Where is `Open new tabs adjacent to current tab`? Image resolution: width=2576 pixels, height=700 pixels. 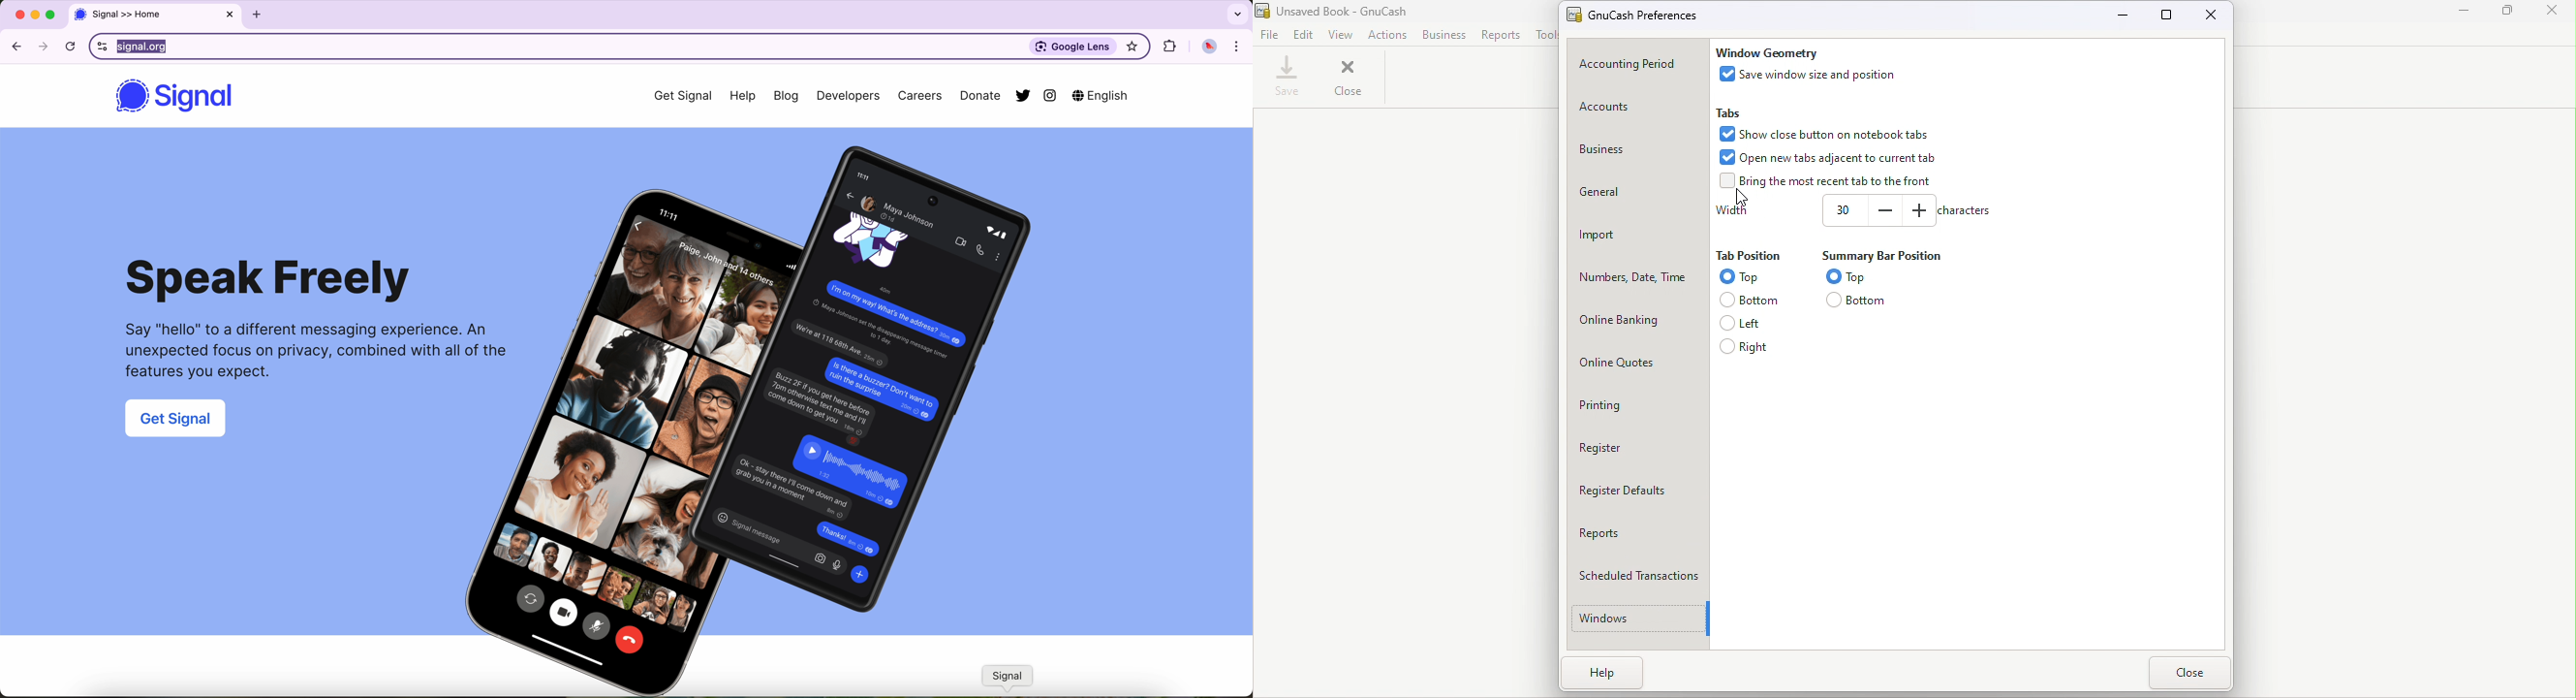 Open new tabs adjacent to current tab is located at coordinates (1830, 157).